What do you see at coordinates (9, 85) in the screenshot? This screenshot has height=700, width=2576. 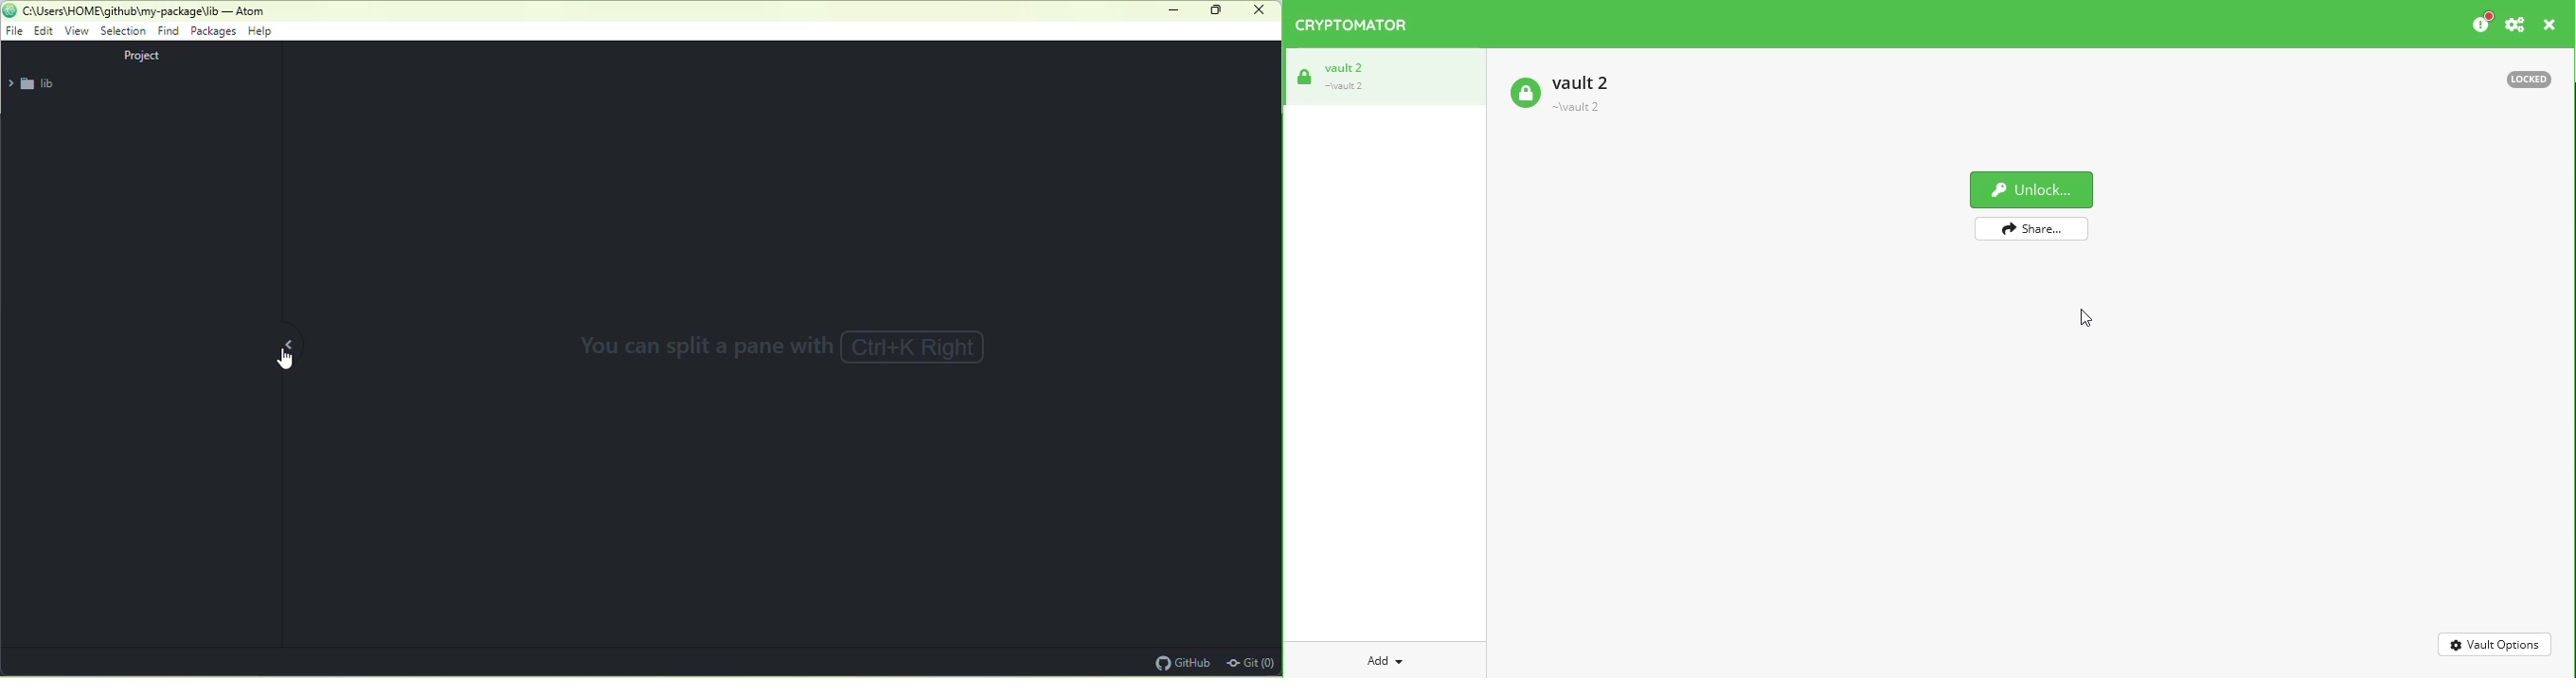 I see `drop down` at bounding box center [9, 85].